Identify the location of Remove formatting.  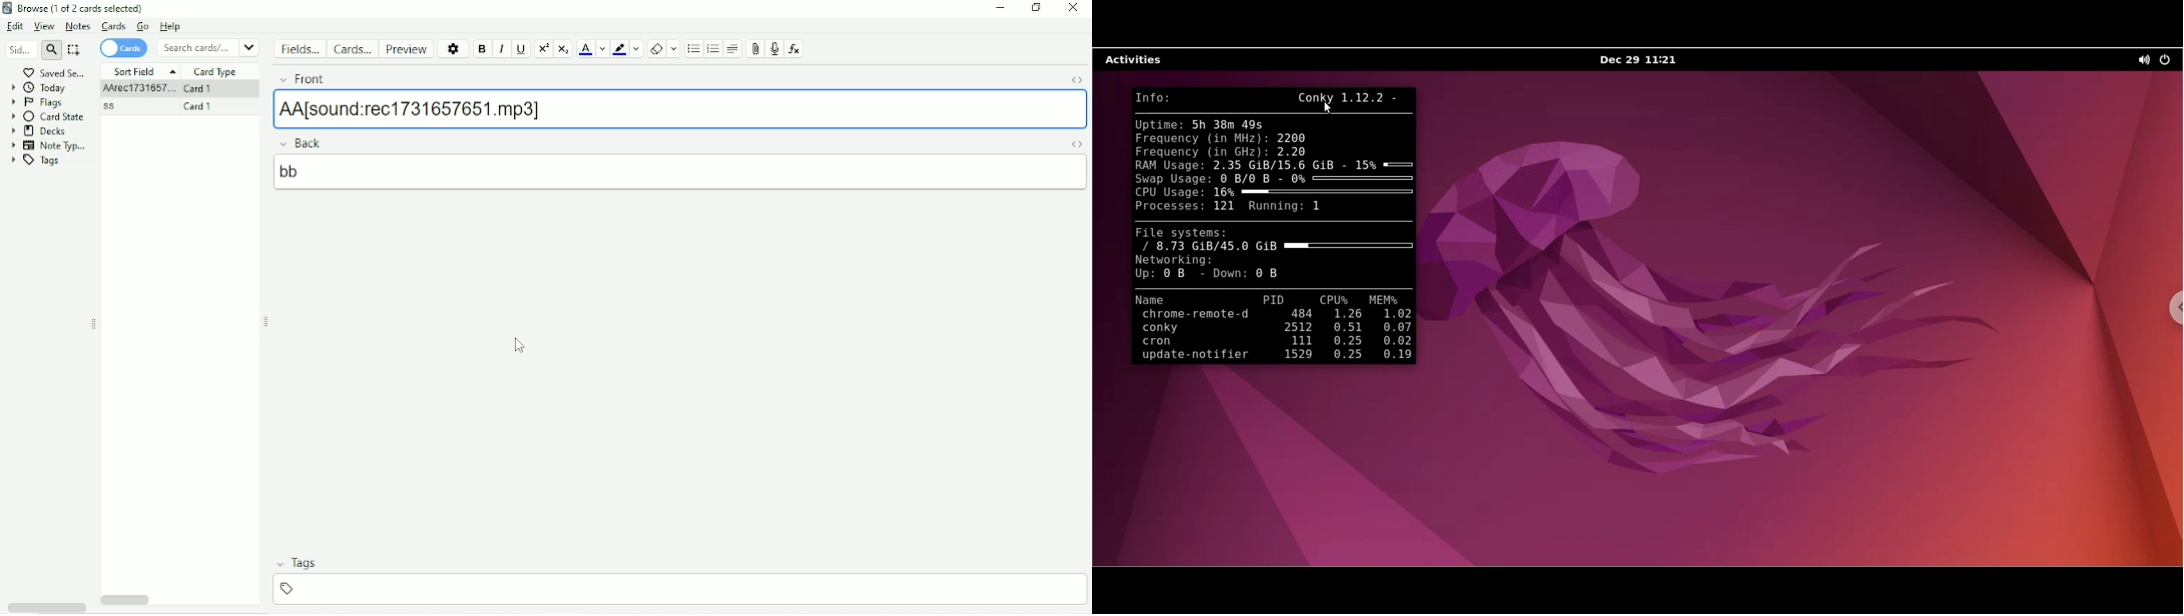
(656, 49).